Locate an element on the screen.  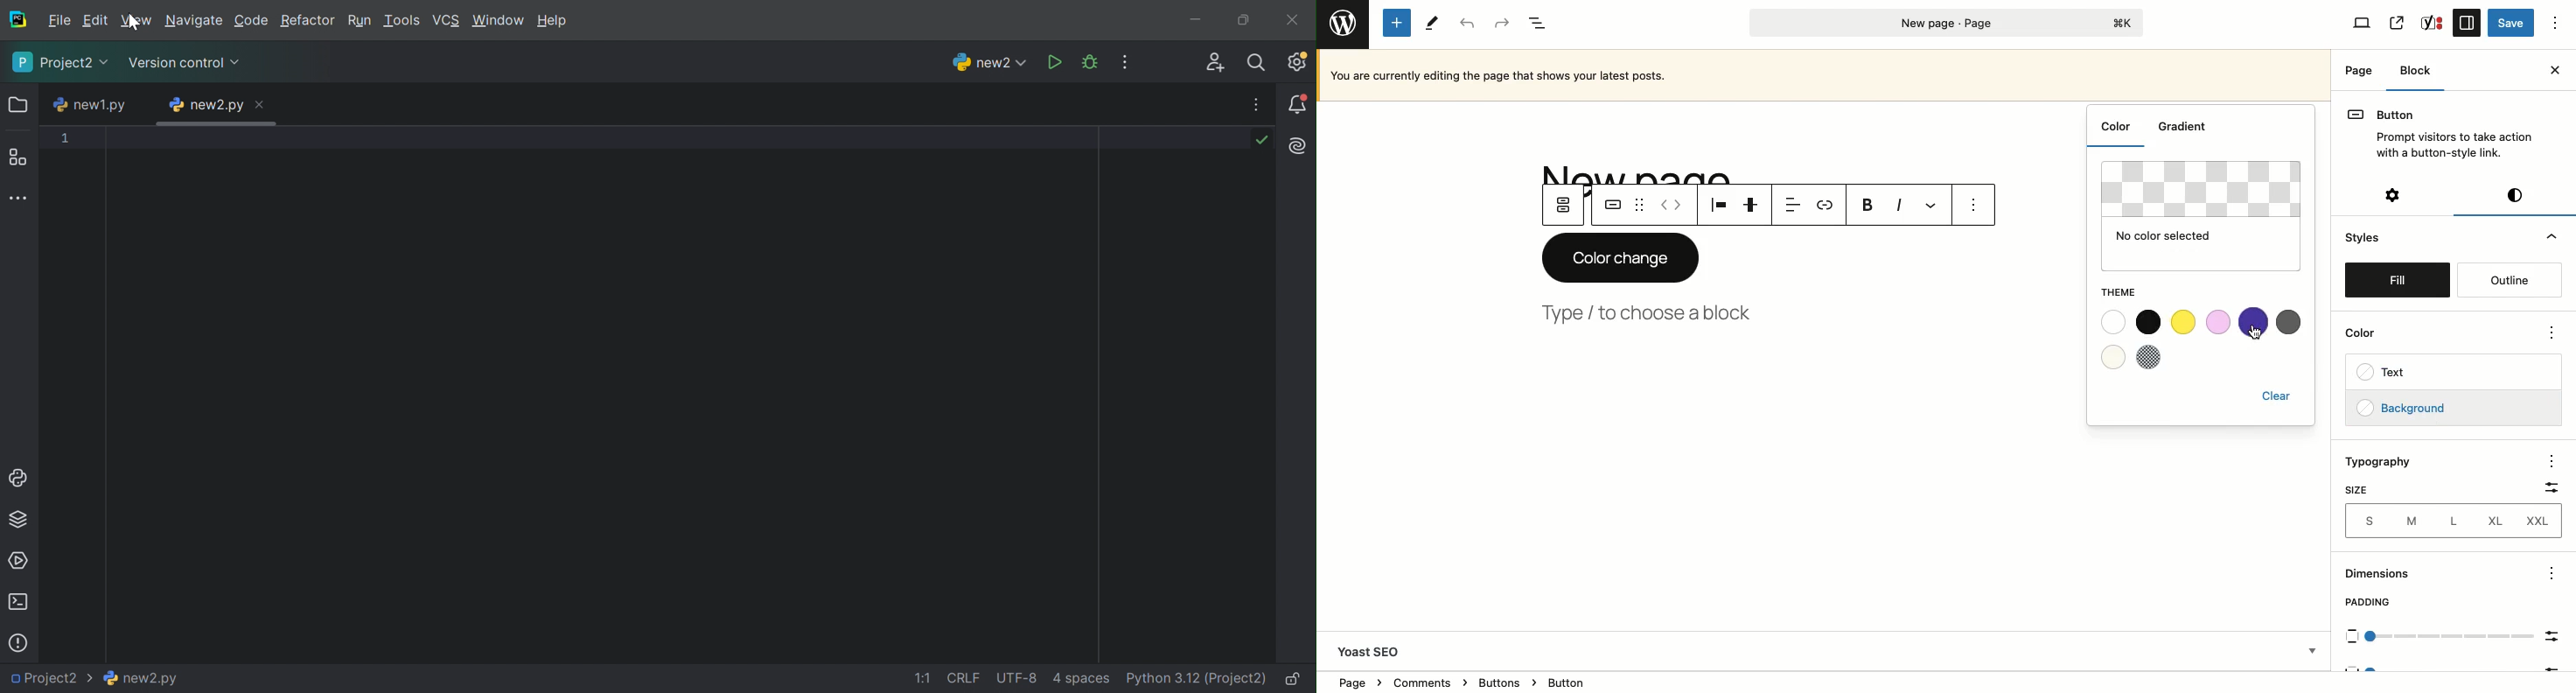
XL is located at coordinates (2496, 522).